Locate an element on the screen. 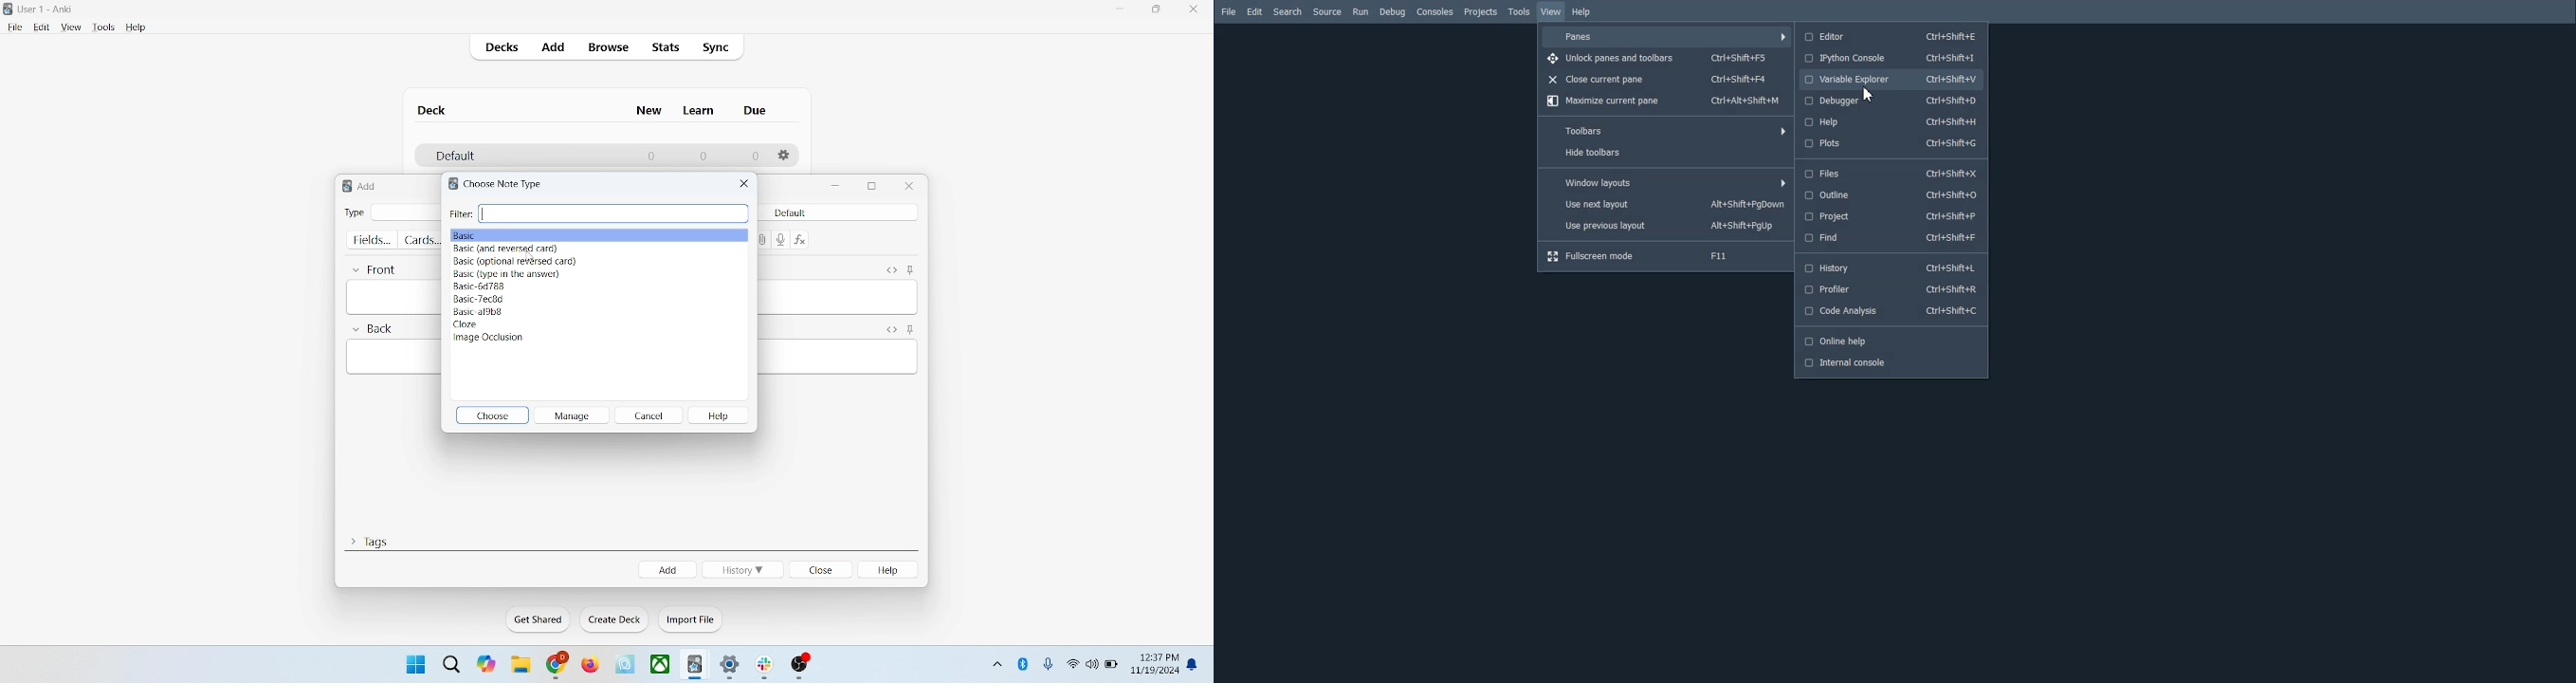 Image resolution: width=2576 pixels, height=700 pixels. maximize is located at coordinates (1157, 12).